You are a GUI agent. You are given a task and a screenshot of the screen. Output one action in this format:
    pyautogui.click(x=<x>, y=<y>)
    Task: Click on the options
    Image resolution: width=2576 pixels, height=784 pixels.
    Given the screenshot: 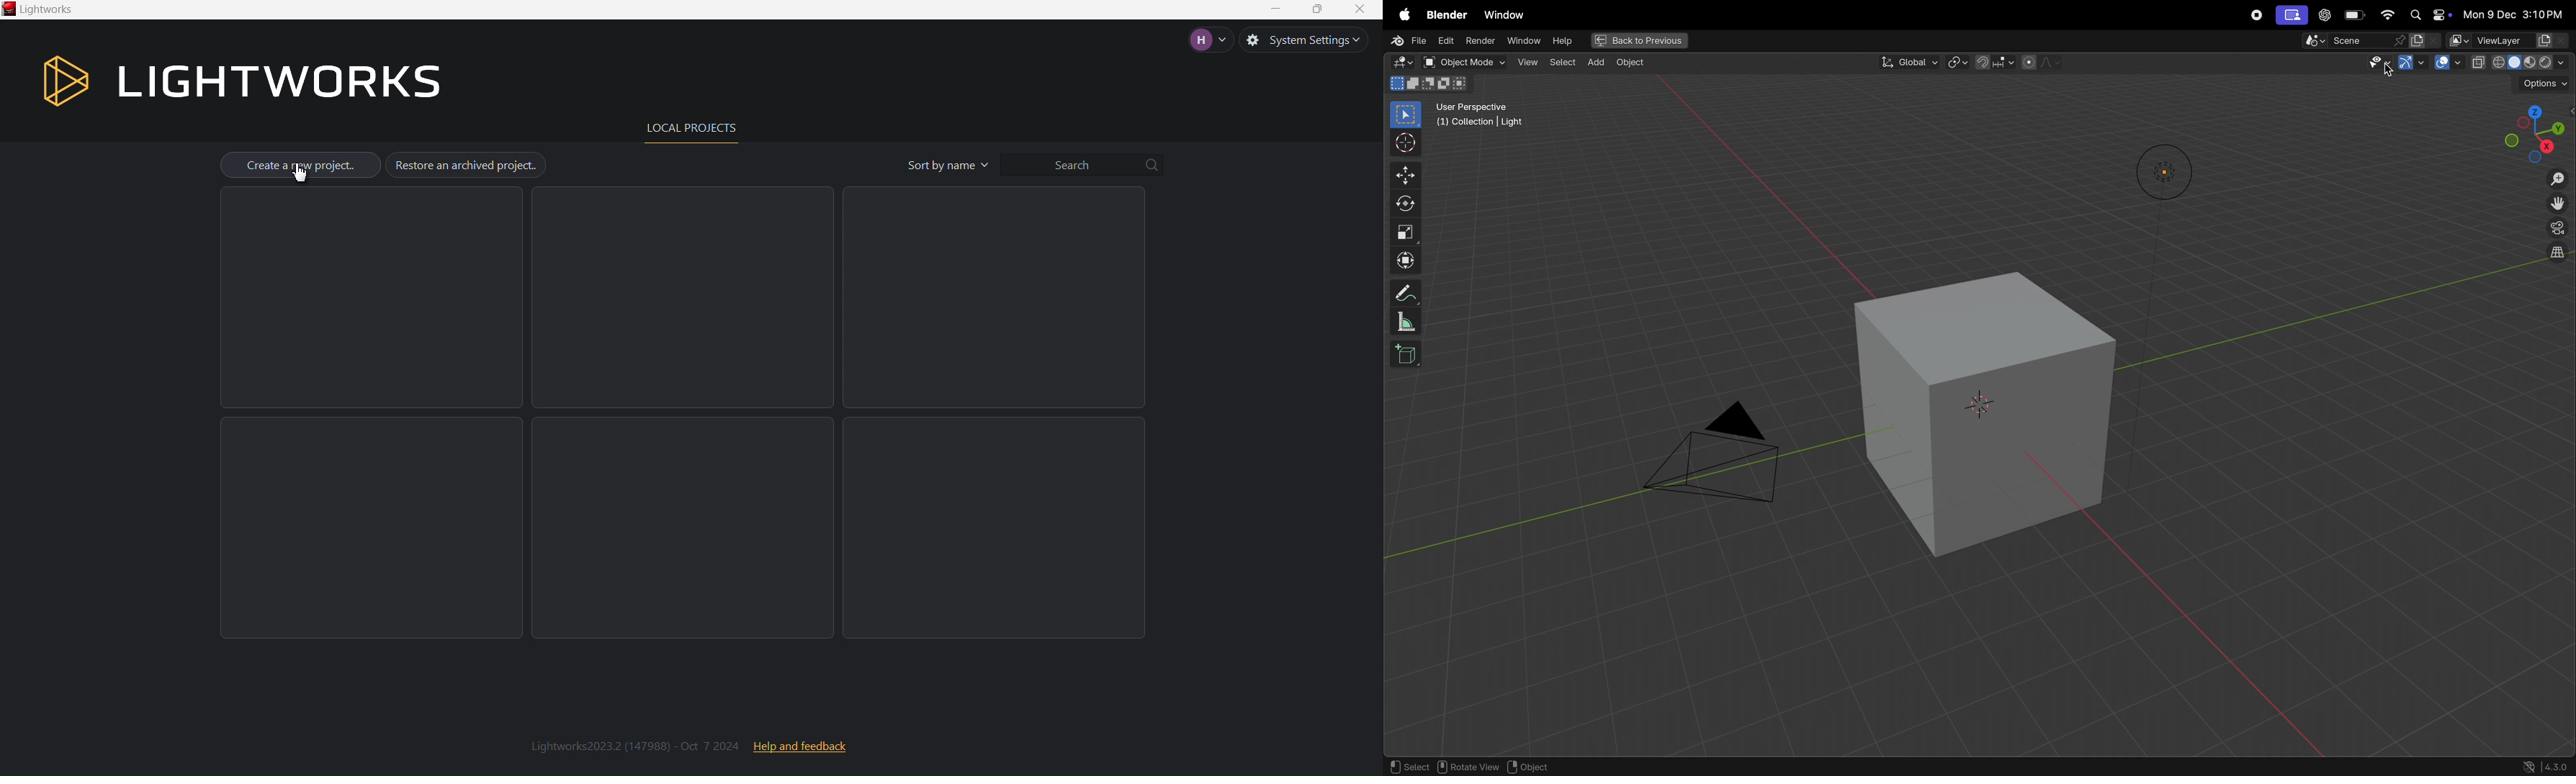 What is the action you would take?
    pyautogui.click(x=2544, y=83)
    